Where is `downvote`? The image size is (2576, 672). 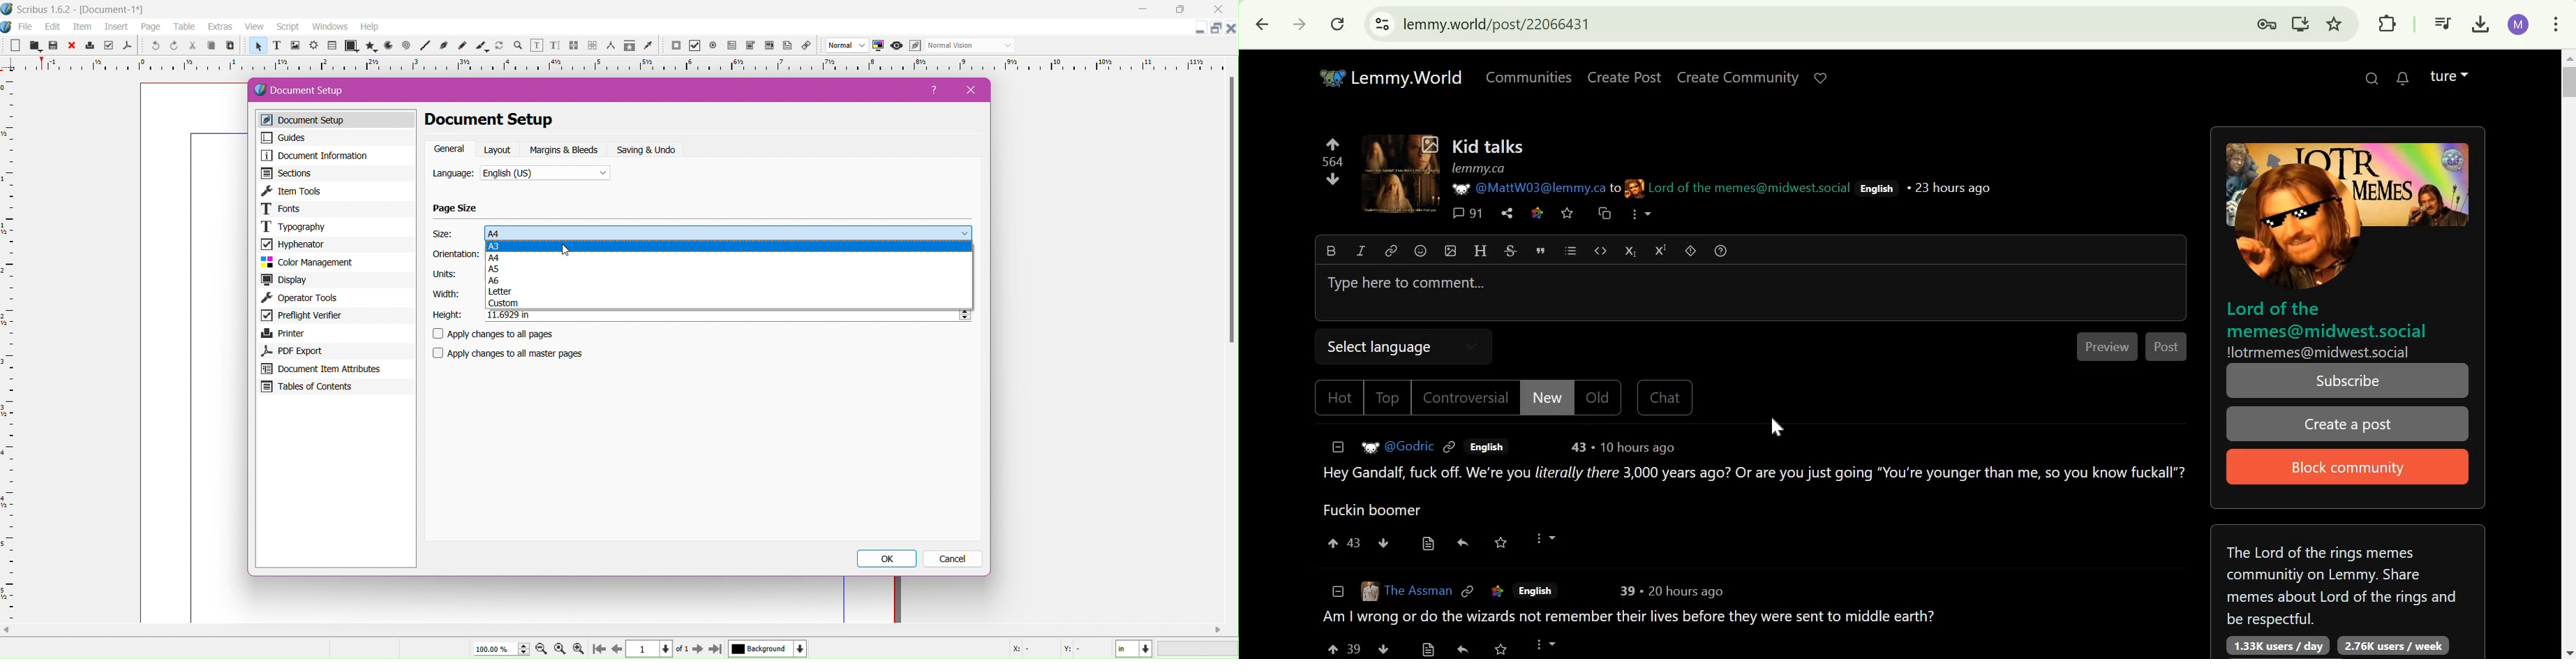
downvote is located at coordinates (1333, 179).